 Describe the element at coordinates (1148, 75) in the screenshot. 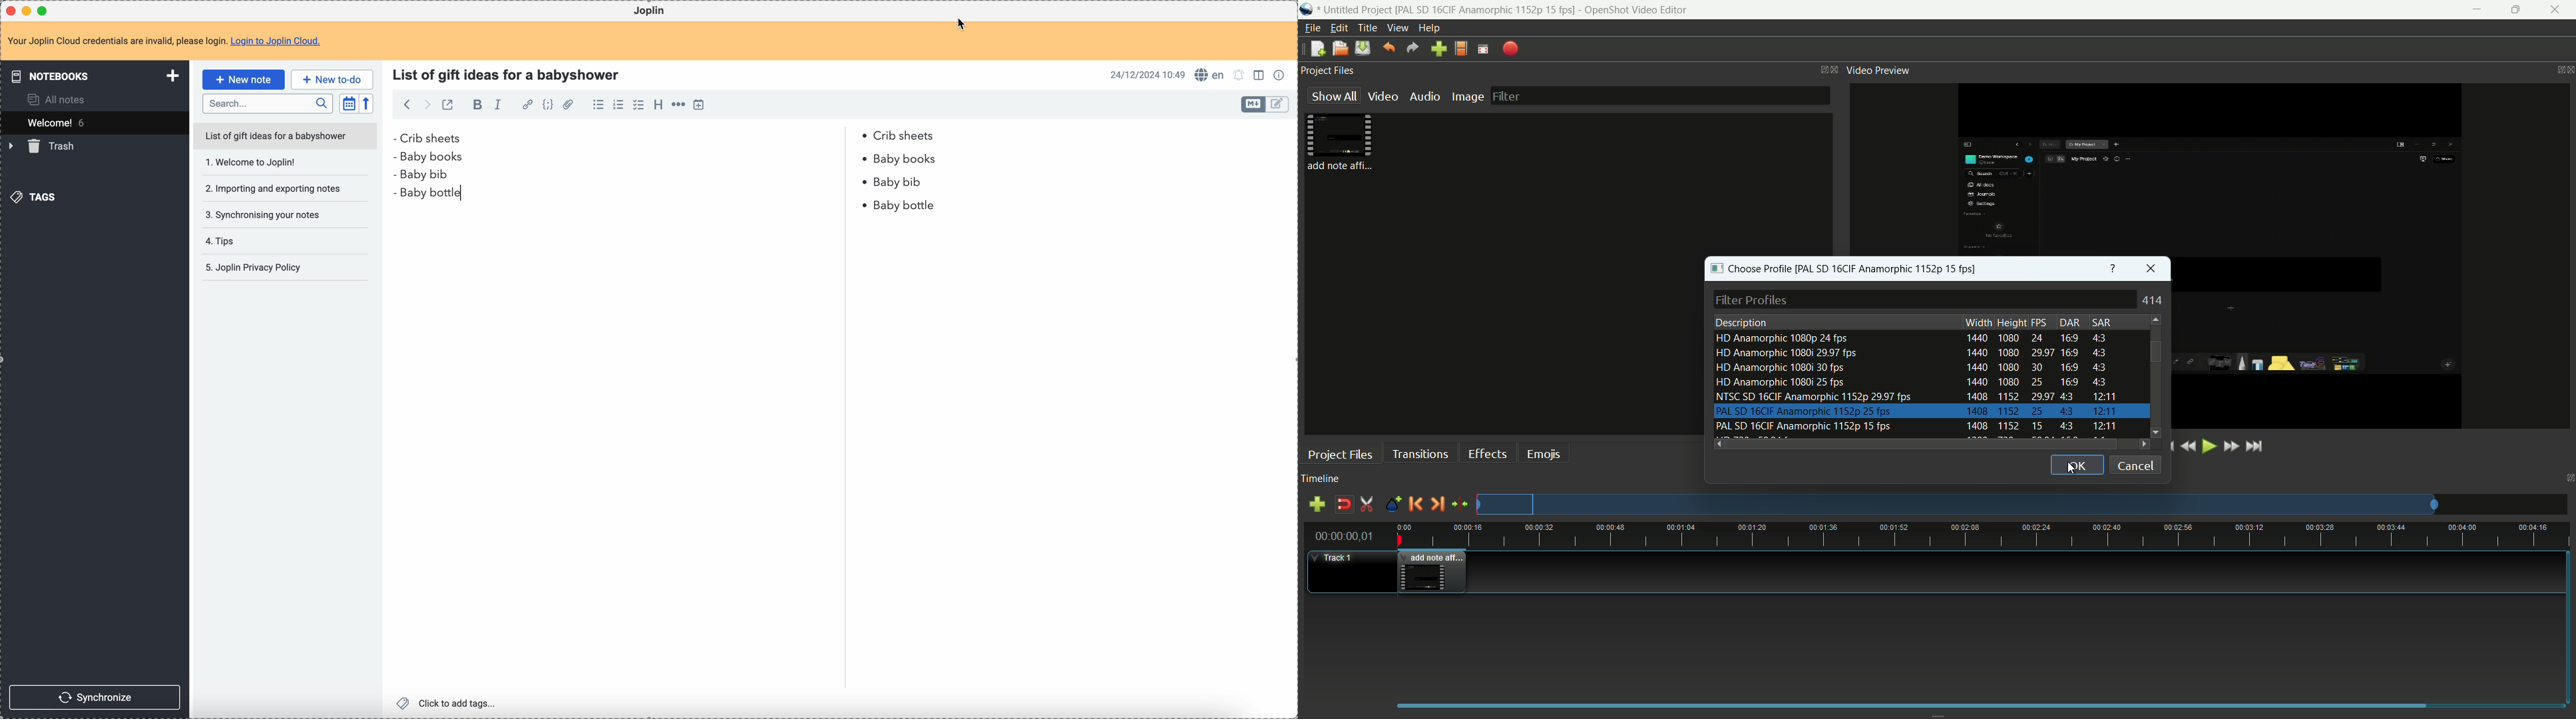

I see `date and hour` at that location.